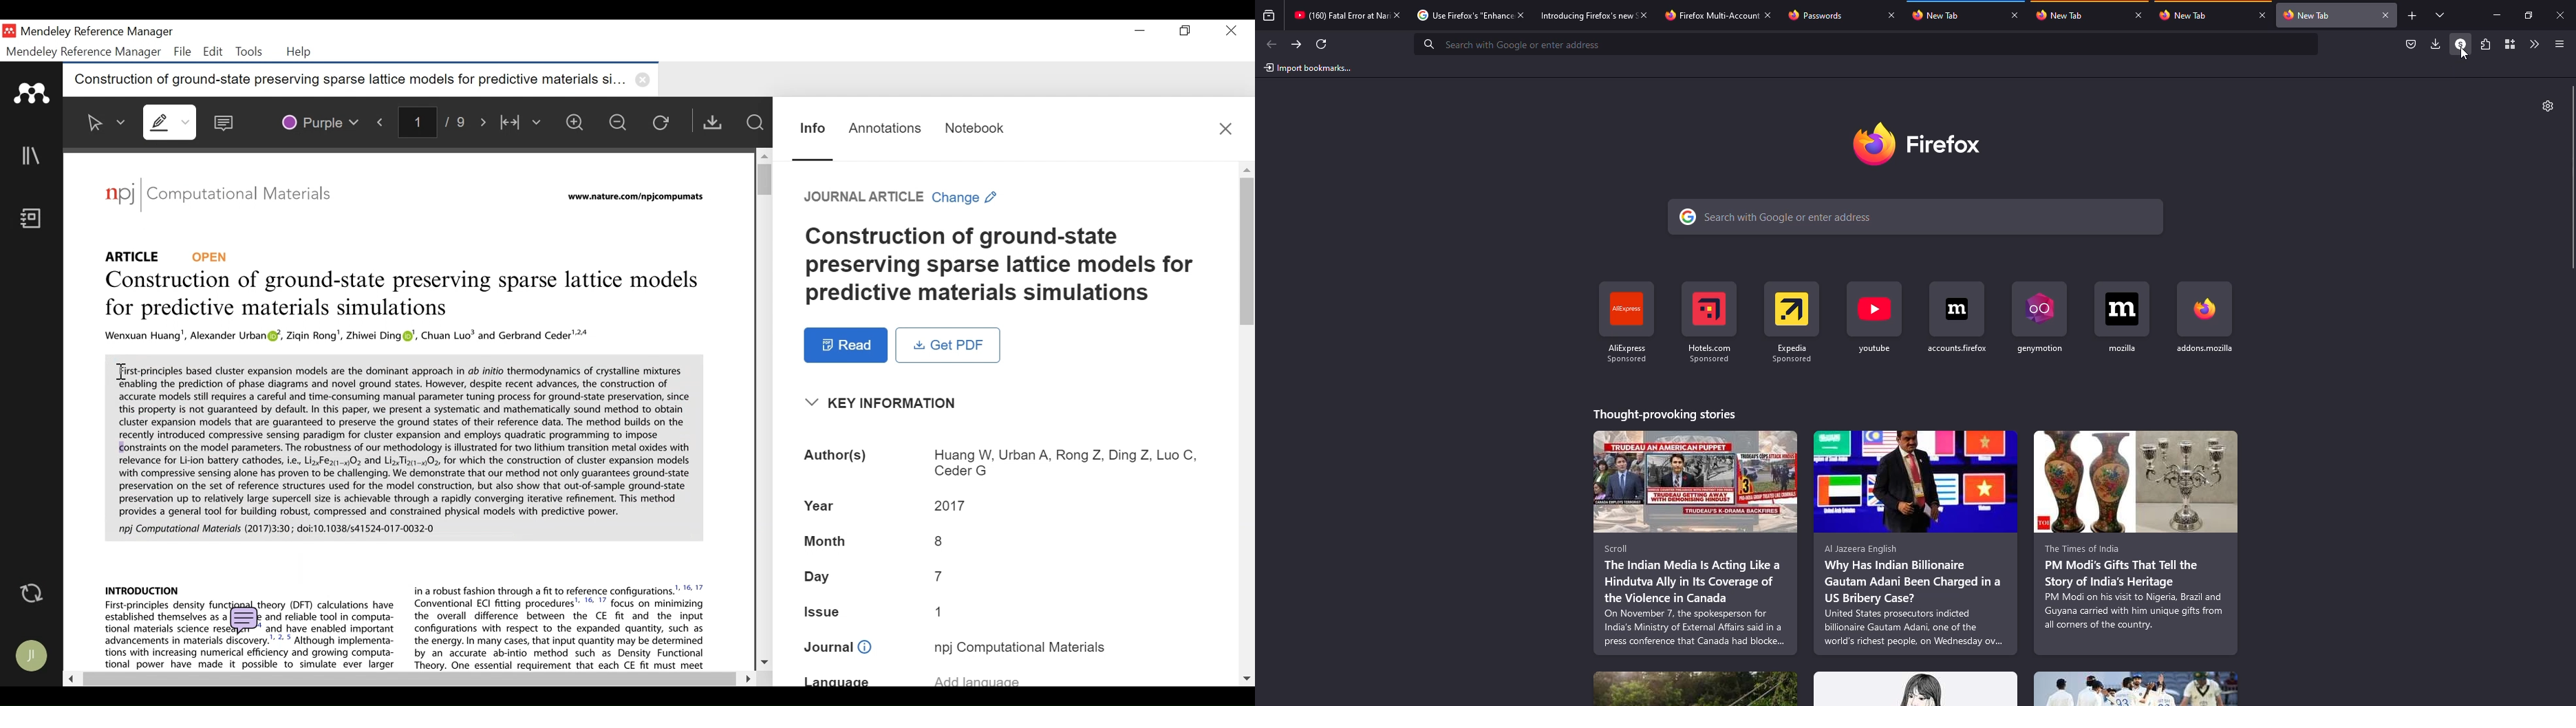 The width and height of the screenshot is (2576, 728). Describe the element at coordinates (300, 52) in the screenshot. I see `Help` at that location.